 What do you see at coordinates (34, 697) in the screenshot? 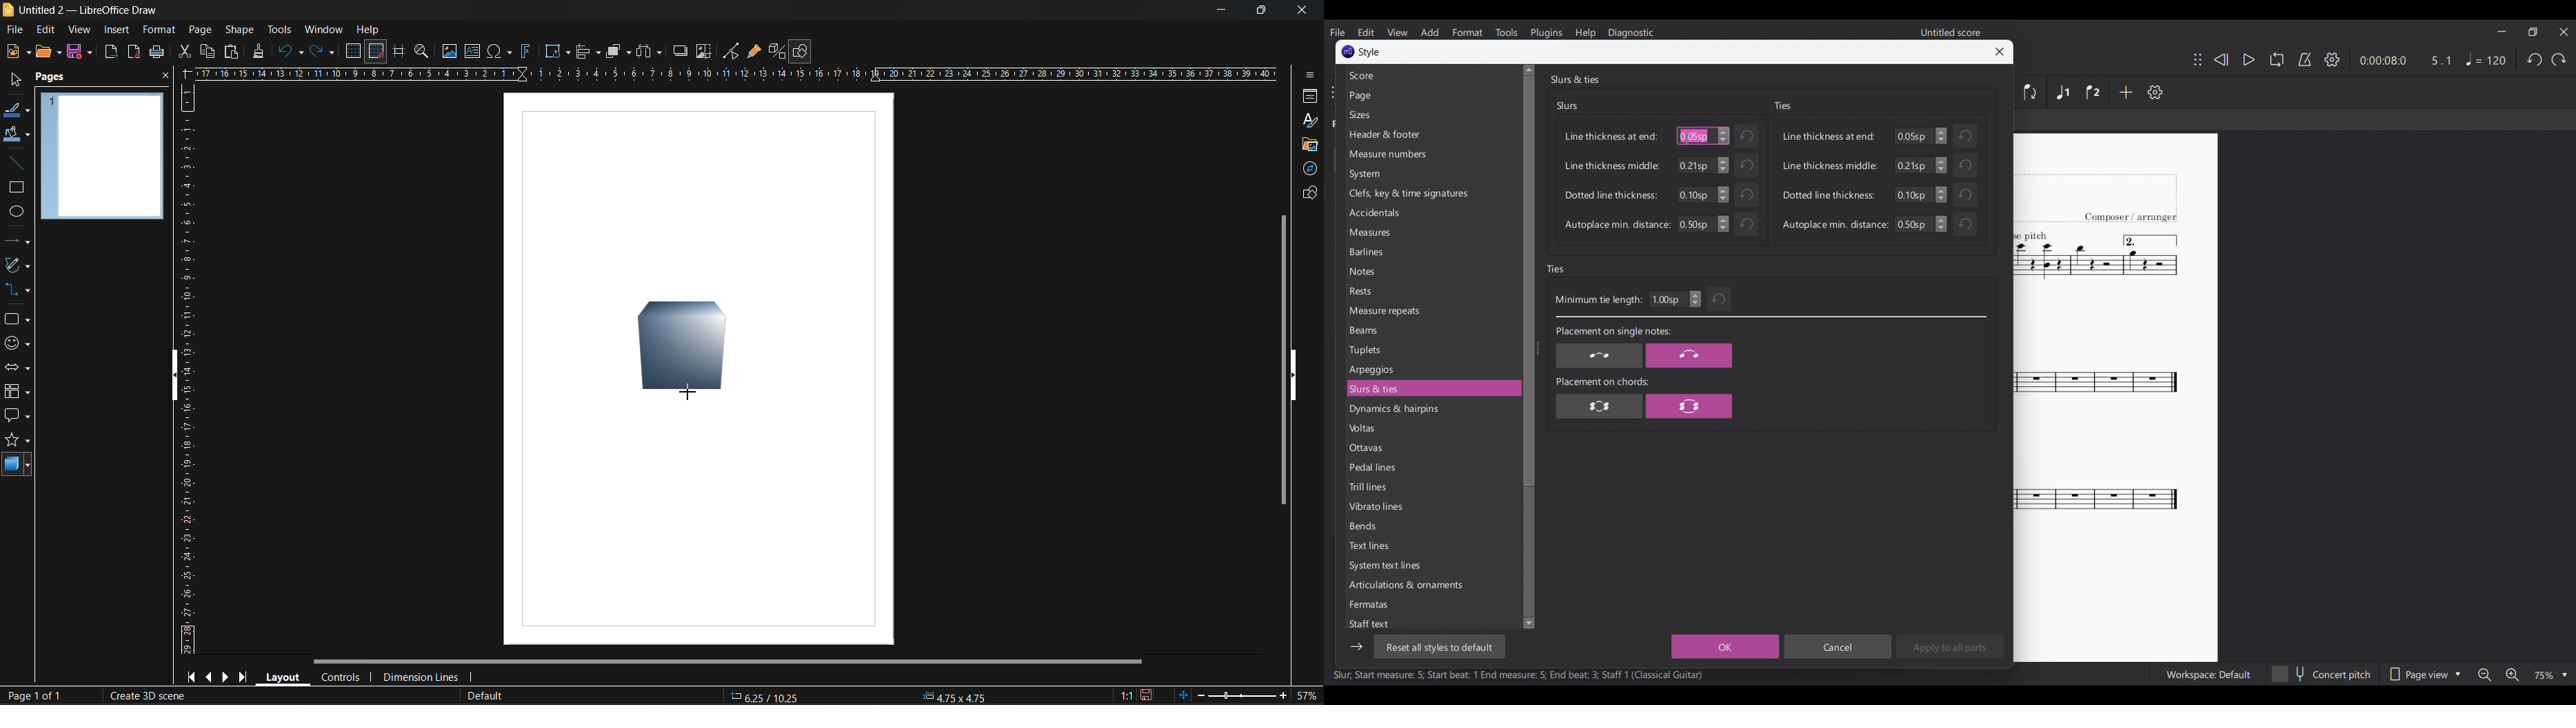
I see `page number` at bounding box center [34, 697].